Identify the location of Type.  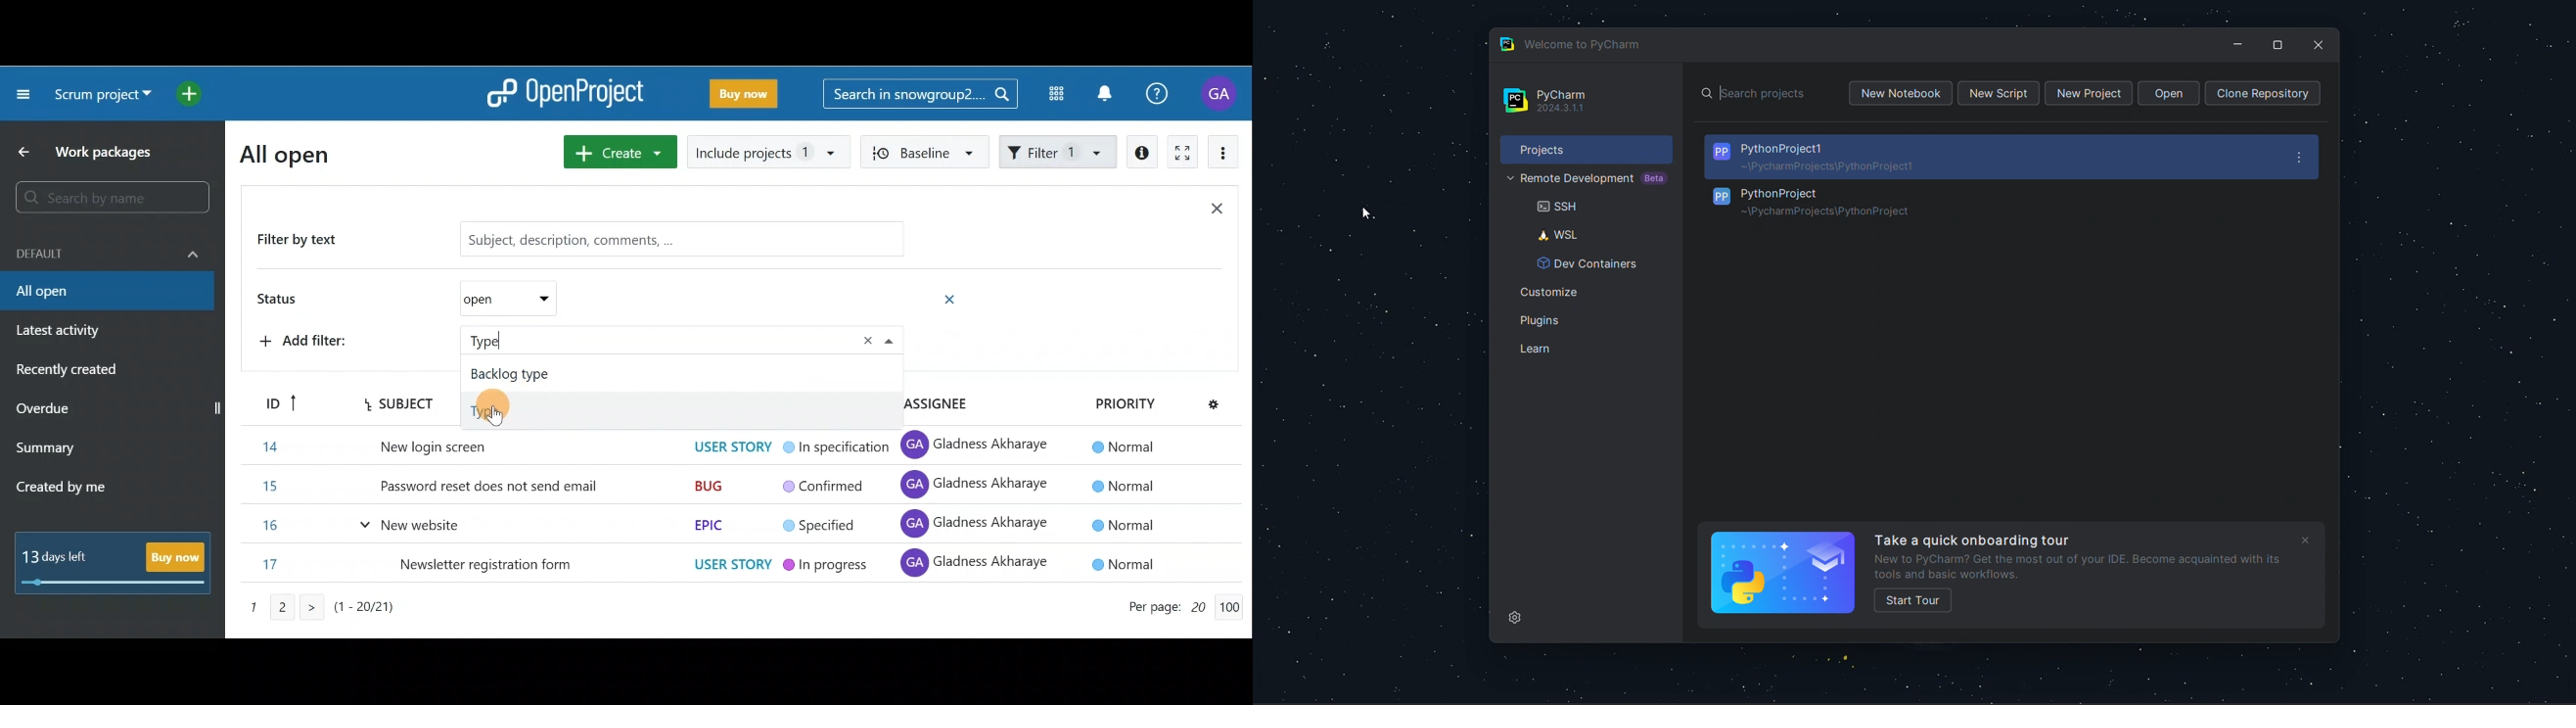
(487, 409).